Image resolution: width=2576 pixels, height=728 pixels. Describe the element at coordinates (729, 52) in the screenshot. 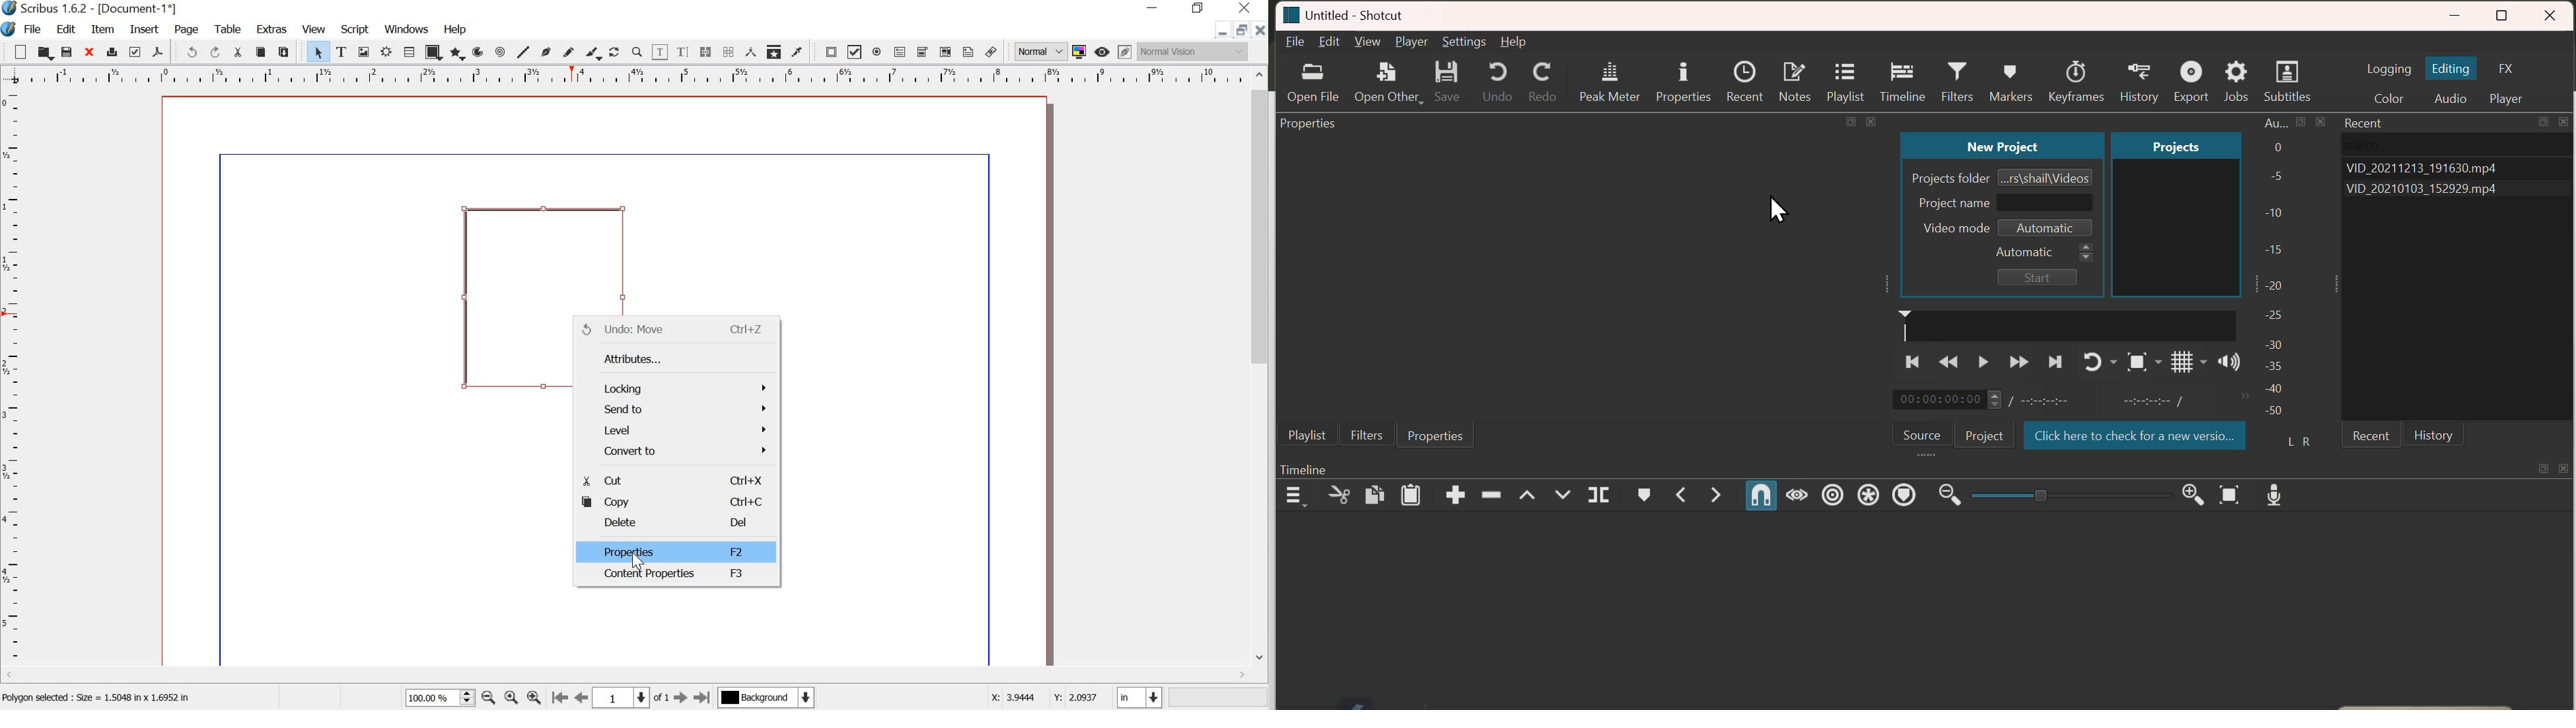

I see `unlink text frames` at that location.